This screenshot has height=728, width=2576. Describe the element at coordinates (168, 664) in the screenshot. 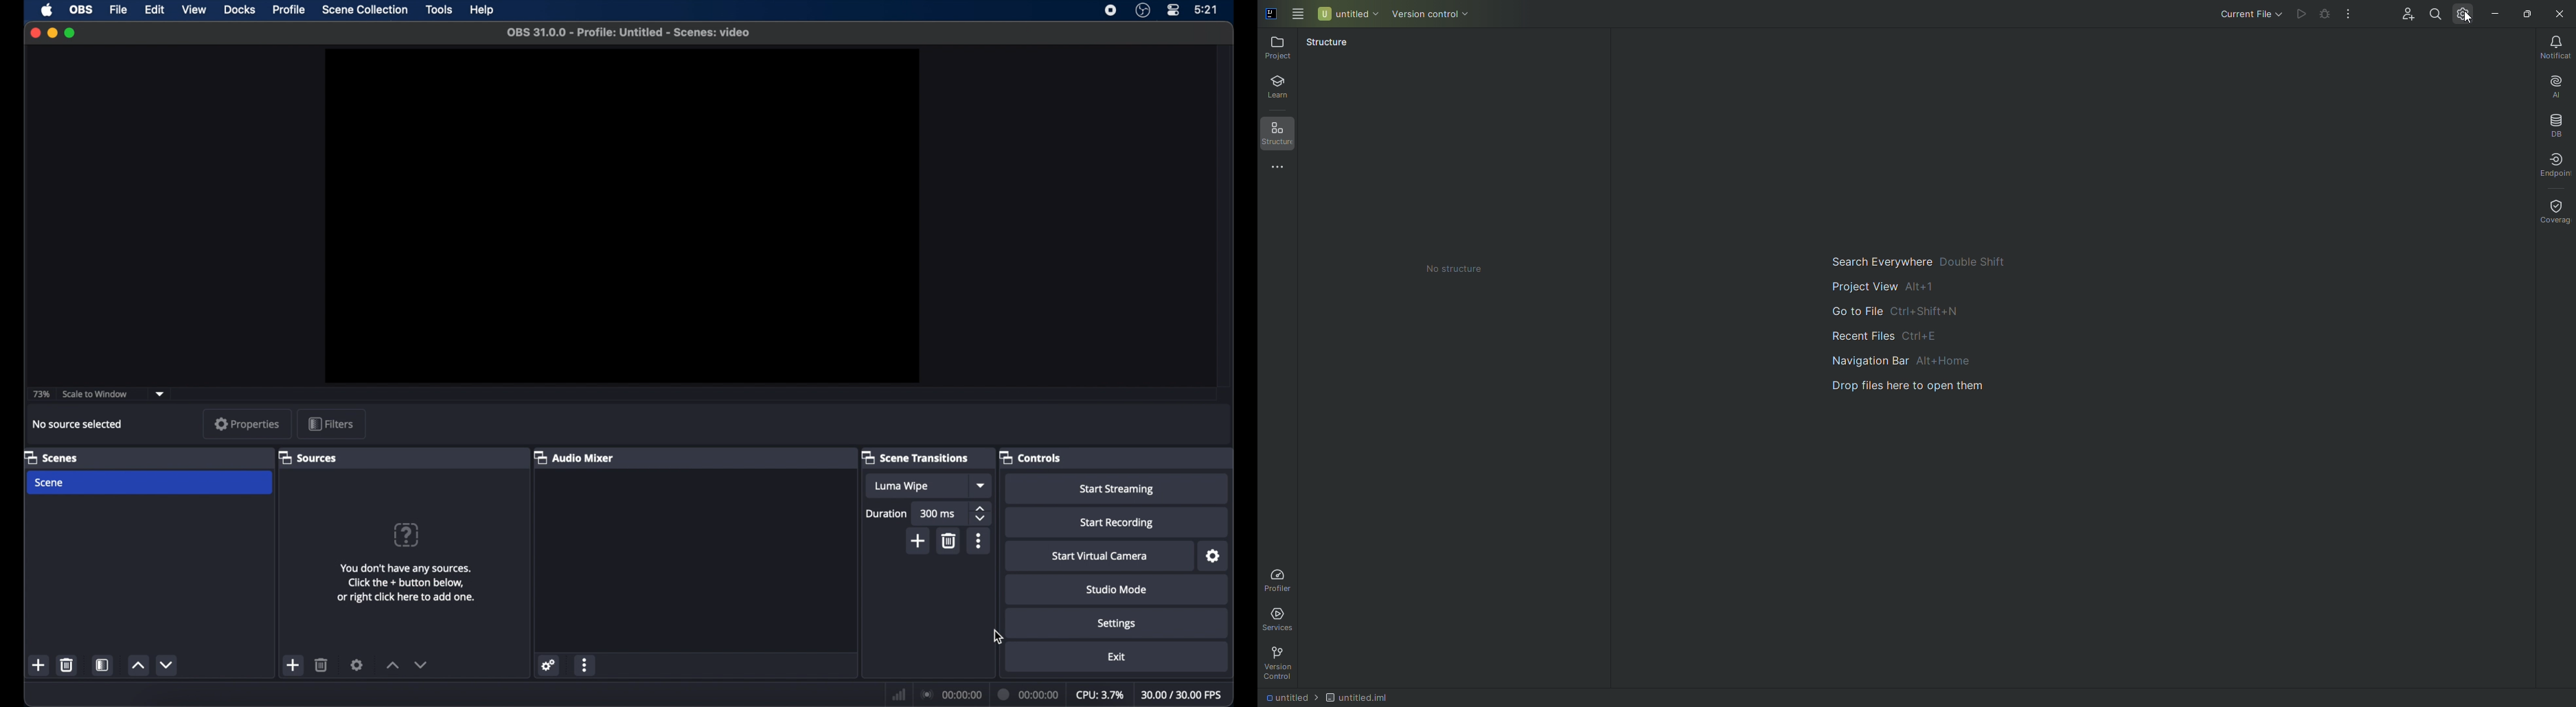

I see `decrement` at that location.